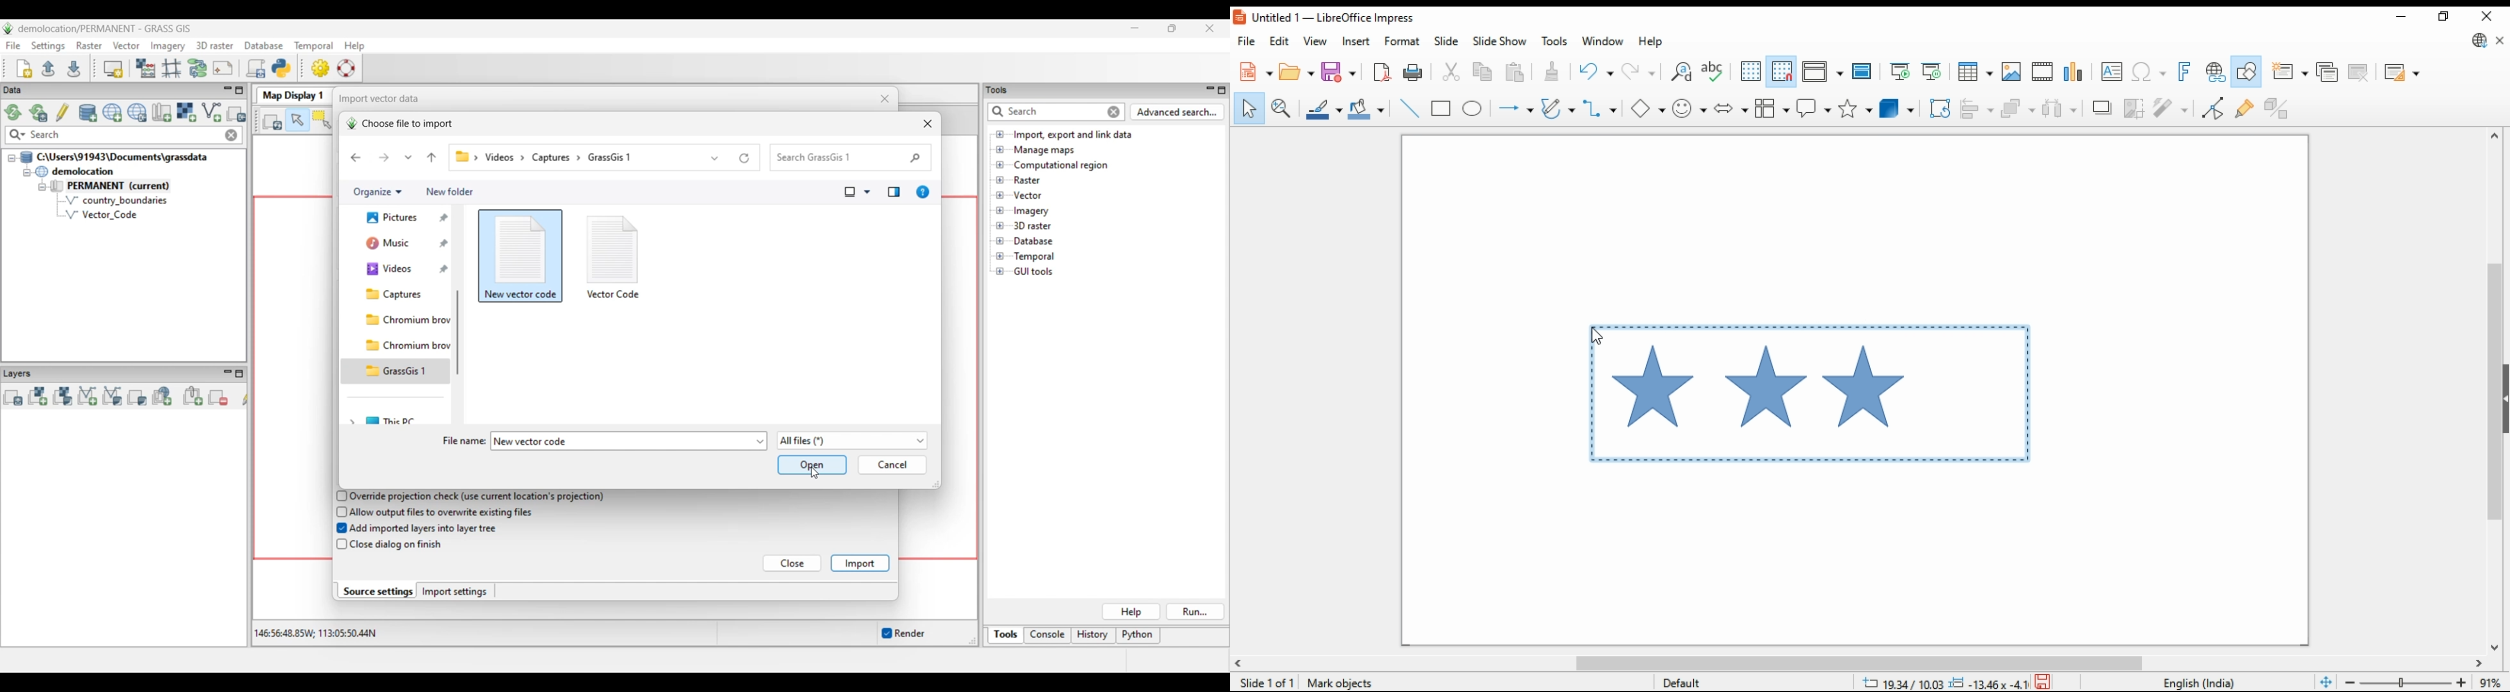 Image resolution: width=2520 pixels, height=700 pixels. I want to click on print, so click(1412, 72).